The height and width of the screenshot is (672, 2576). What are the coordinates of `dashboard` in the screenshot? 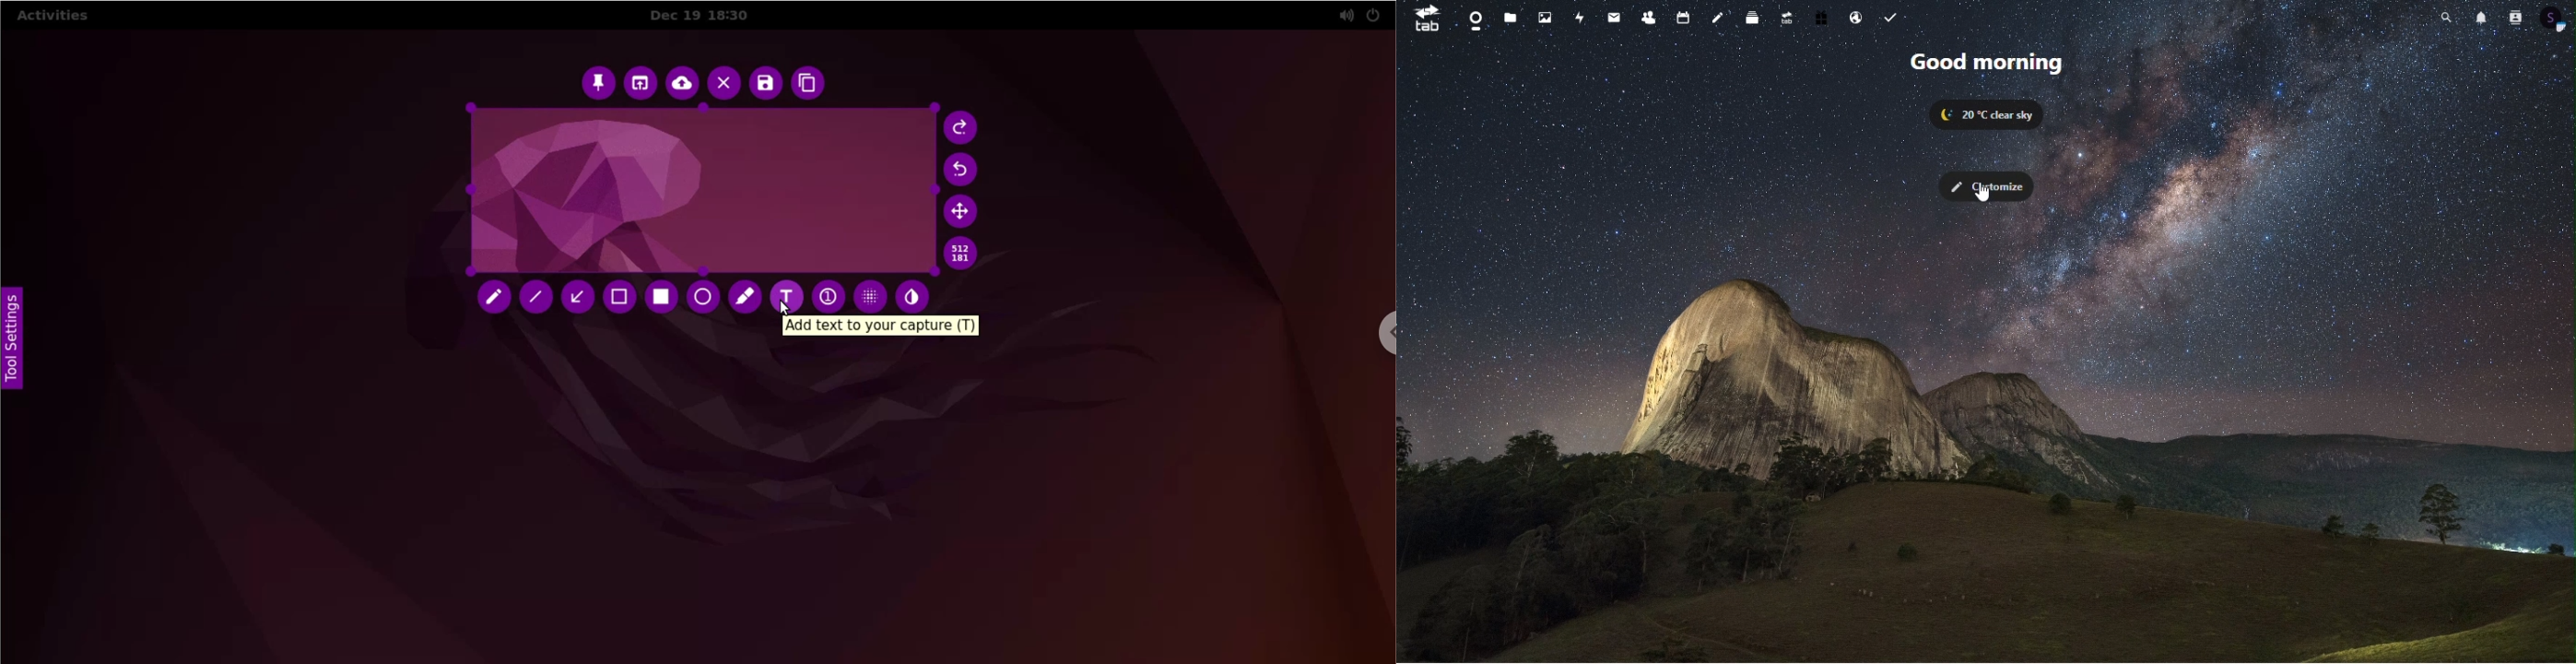 It's located at (1470, 18).